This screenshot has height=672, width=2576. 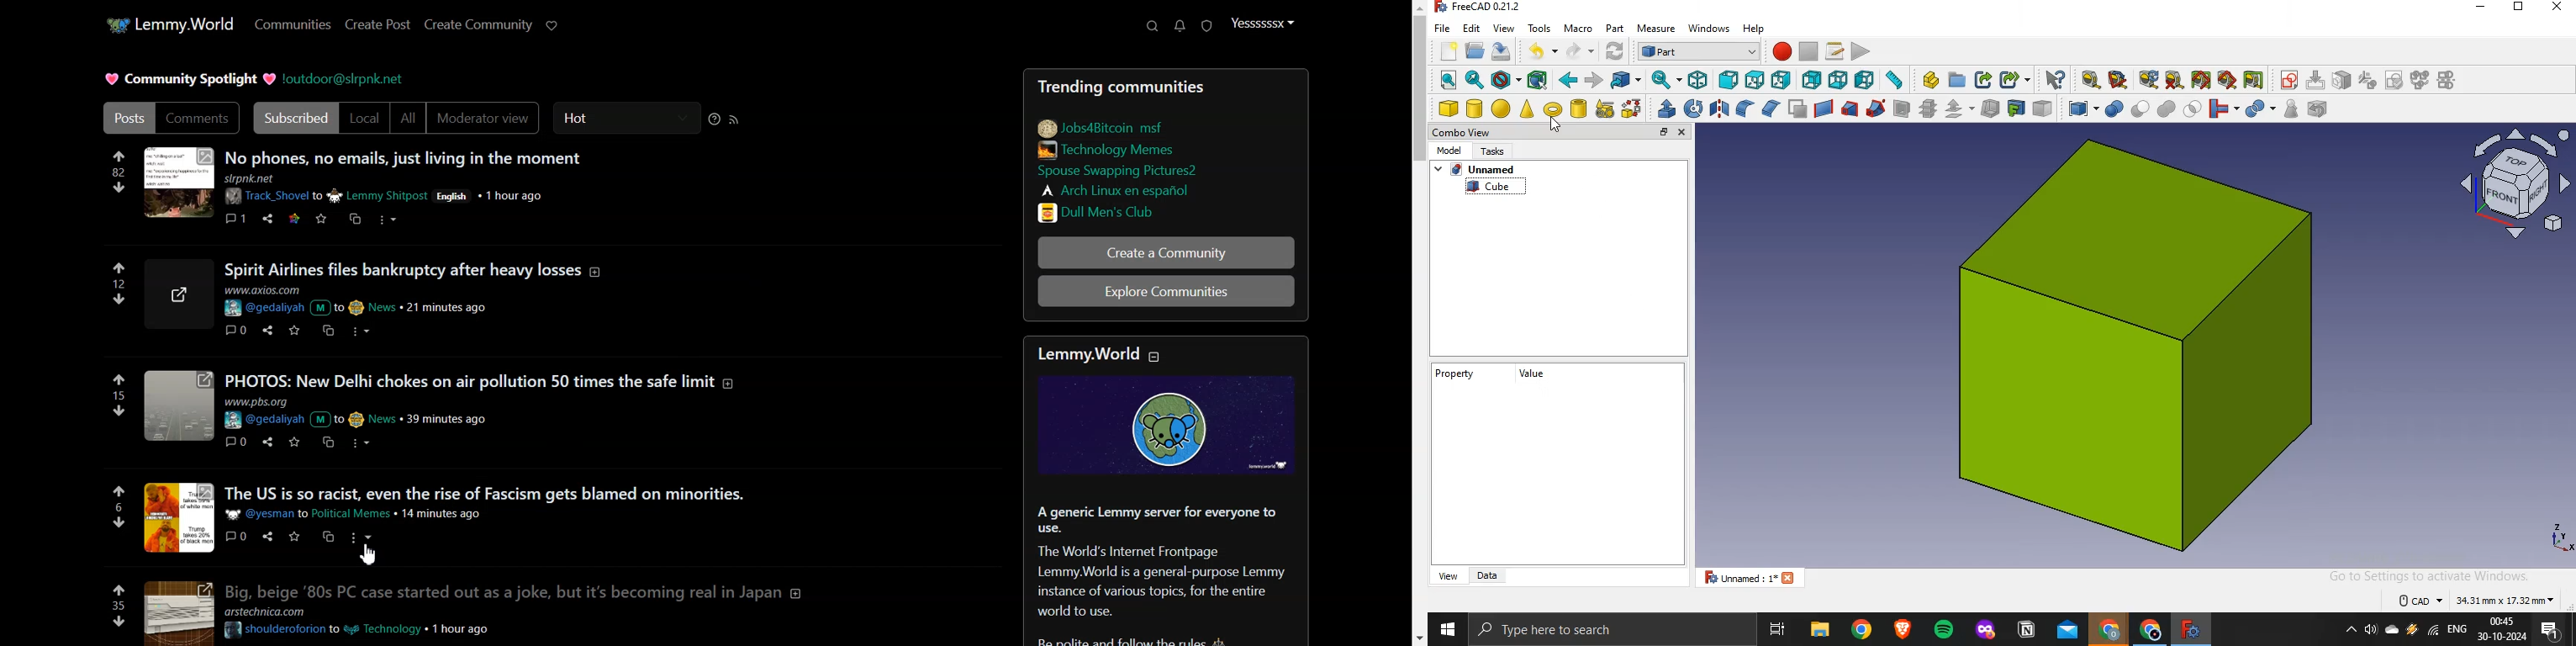 I want to click on image, so click(x=182, y=294).